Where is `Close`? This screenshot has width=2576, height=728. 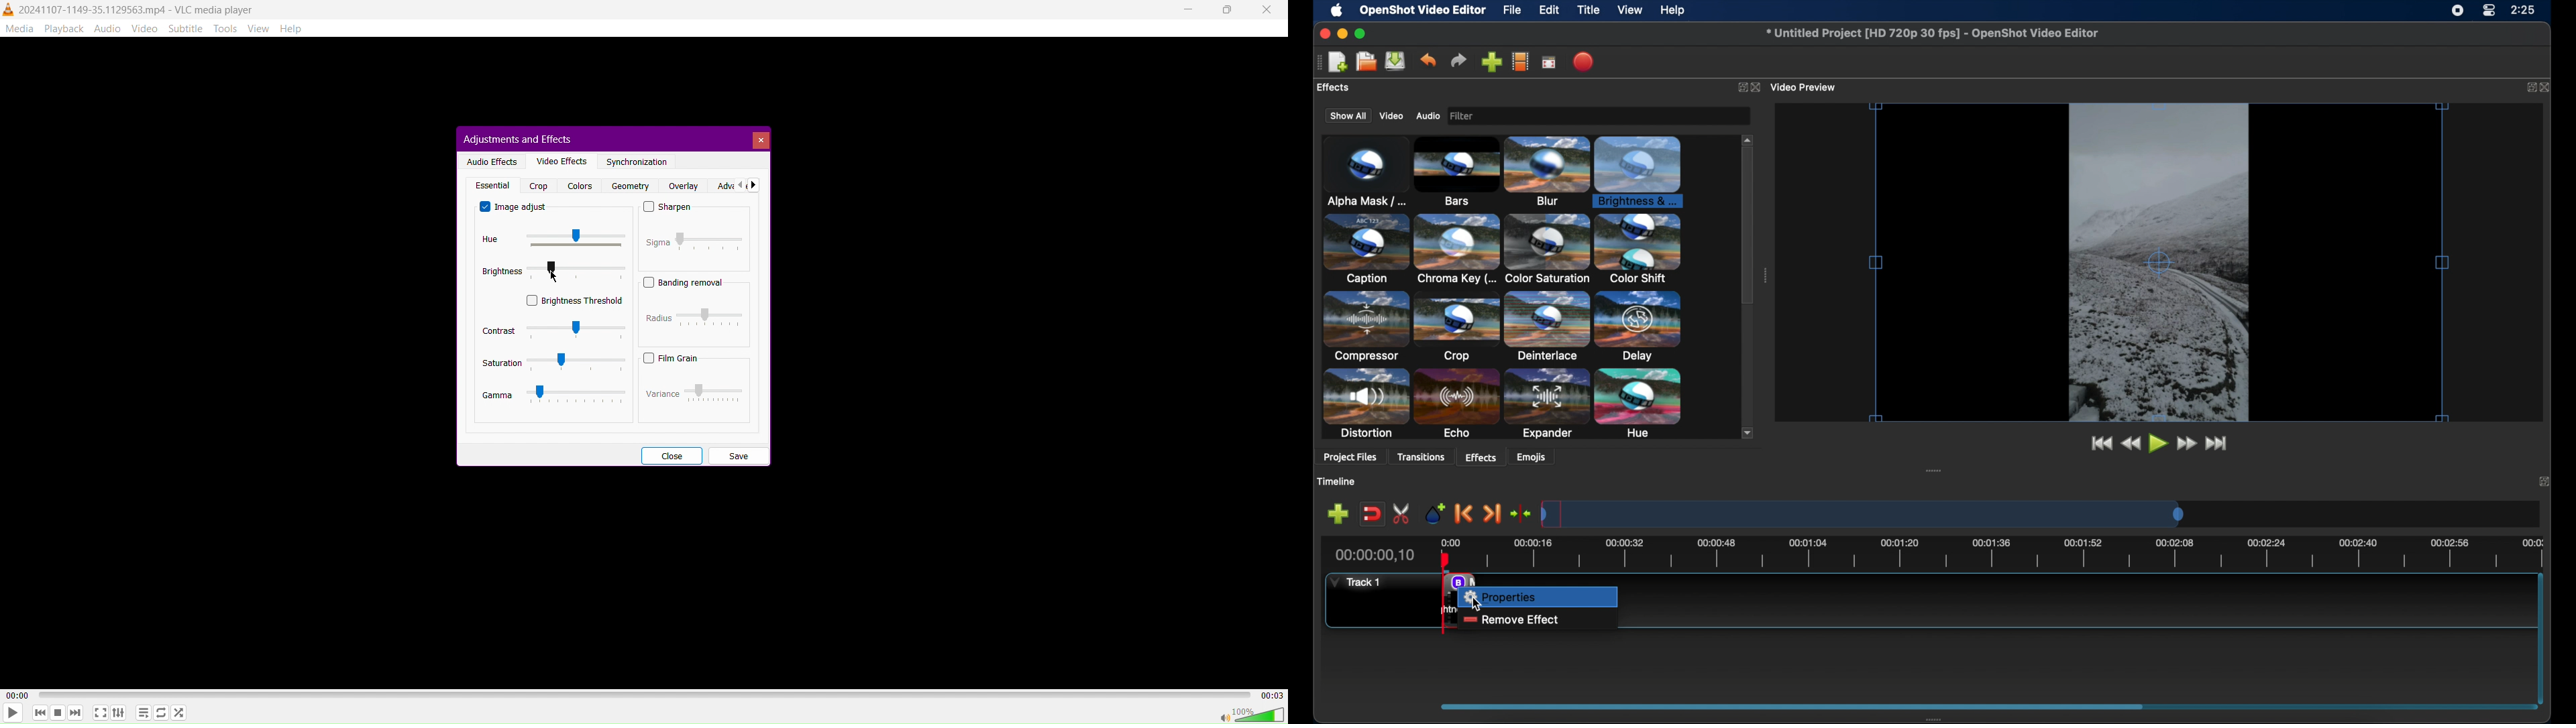 Close is located at coordinates (1269, 10).